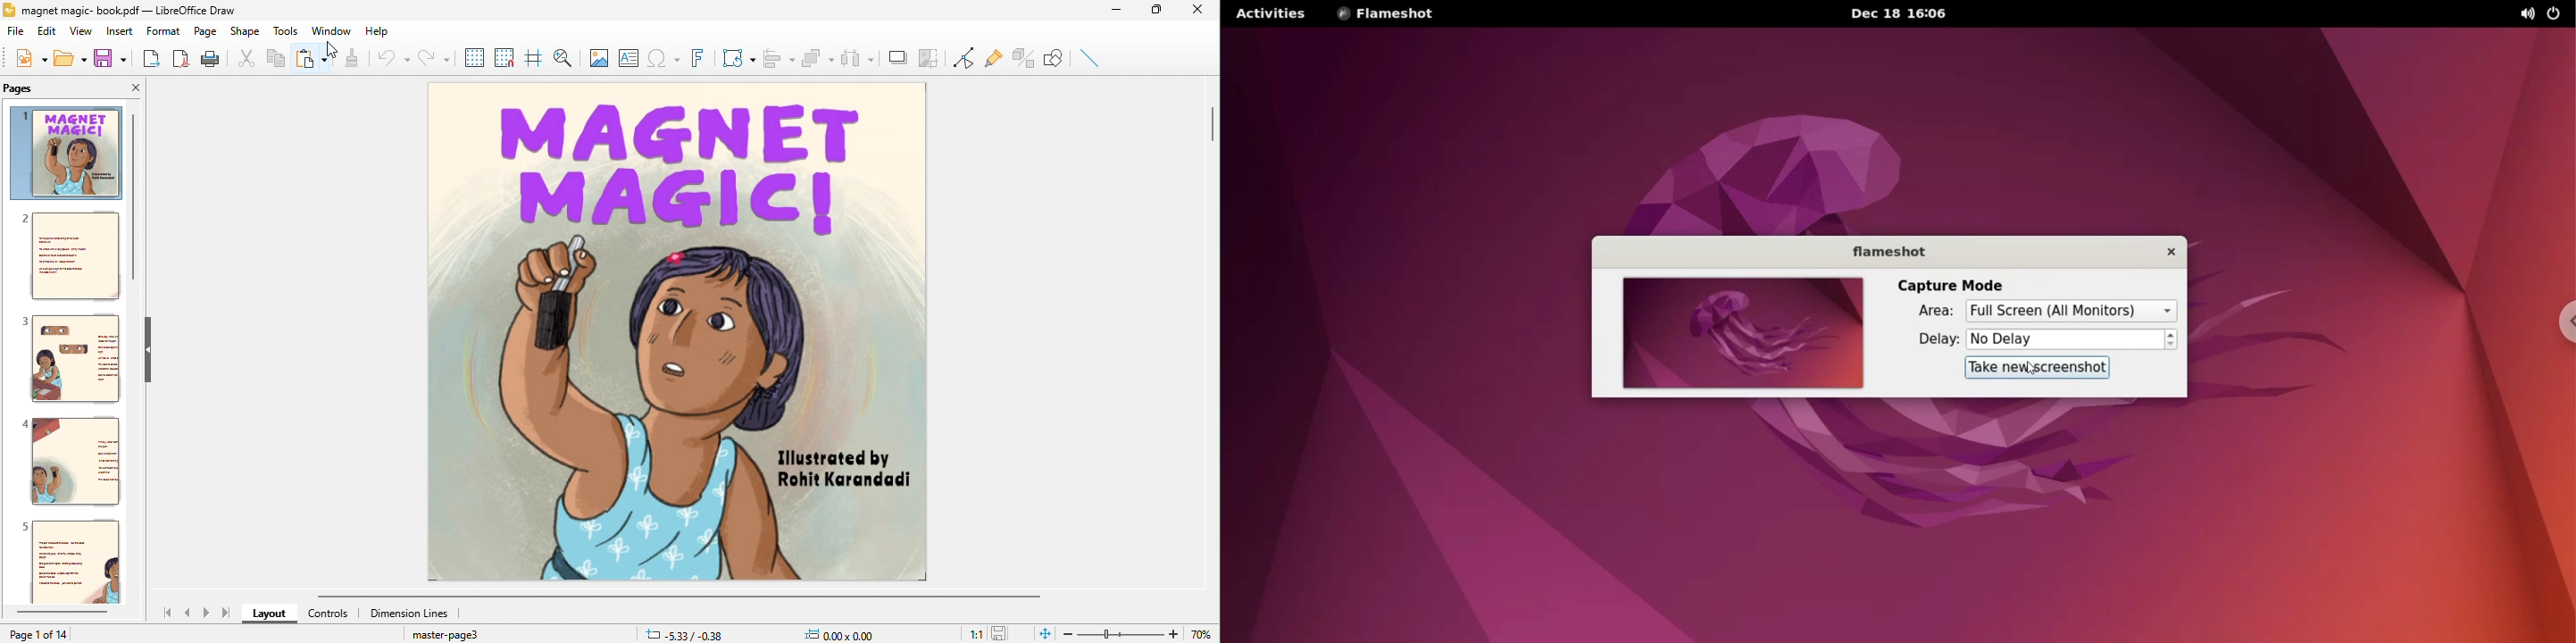 The image size is (2576, 644). I want to click on help, so click(382, 30).